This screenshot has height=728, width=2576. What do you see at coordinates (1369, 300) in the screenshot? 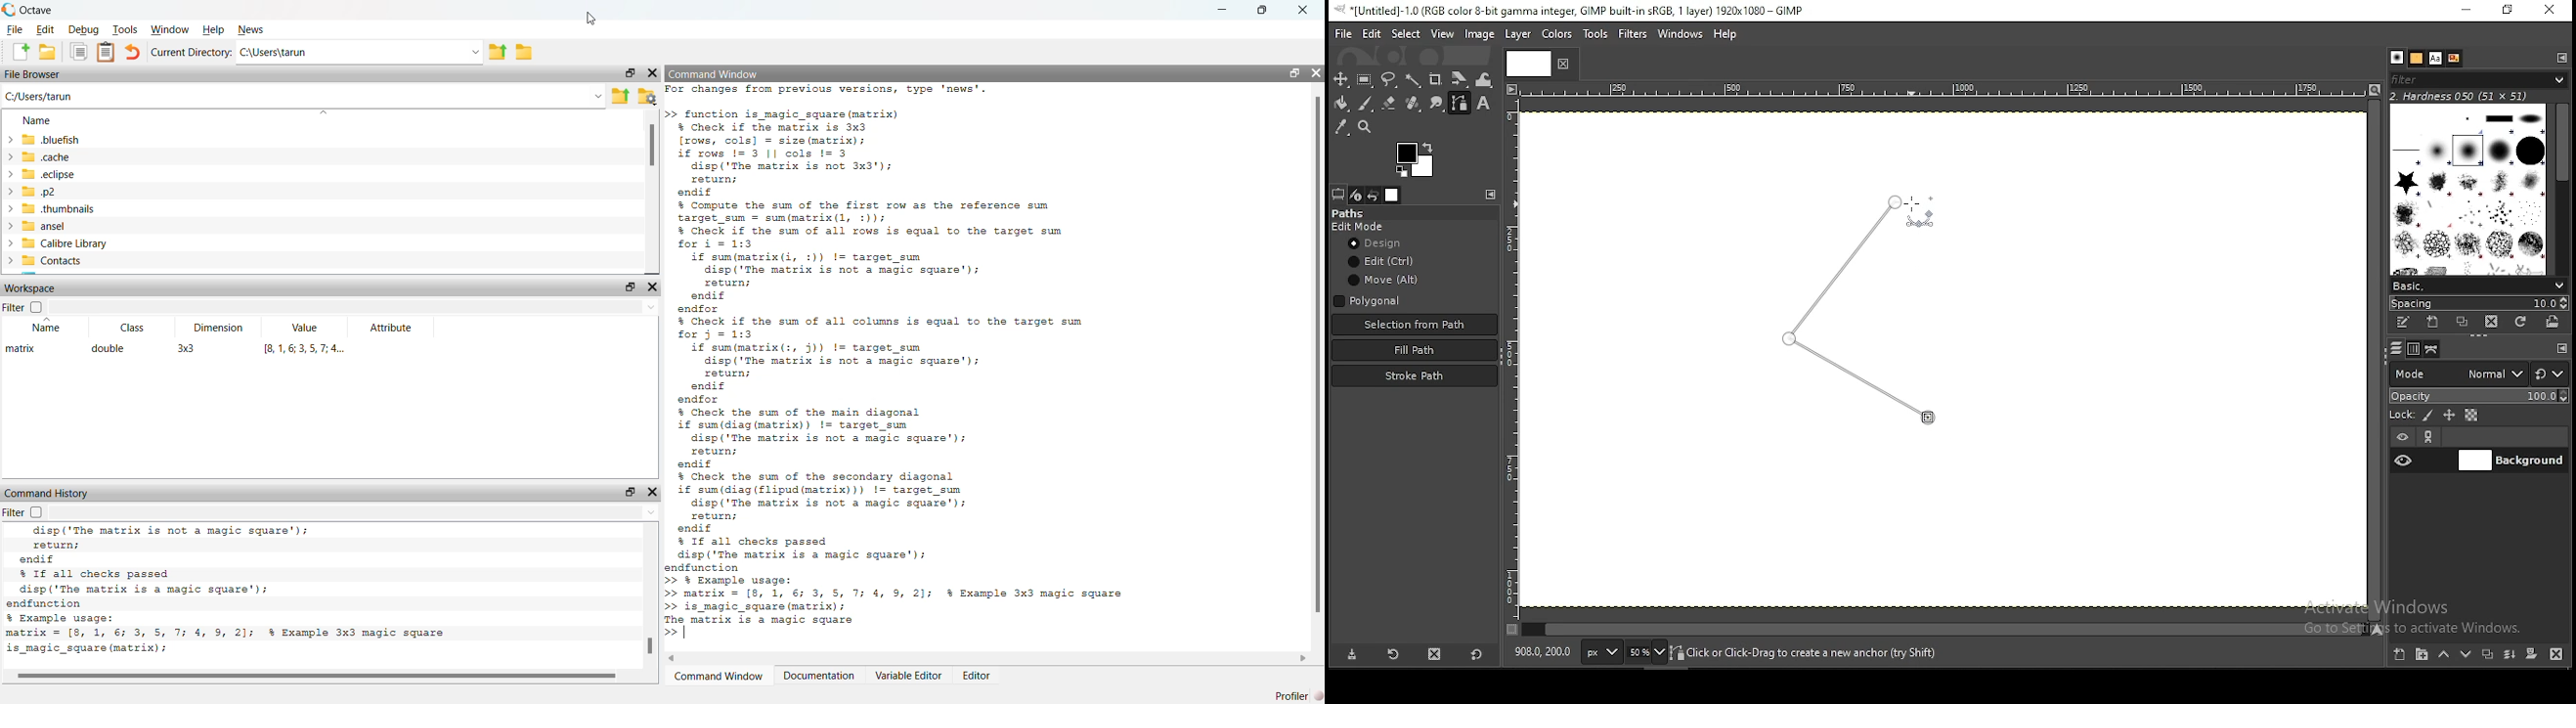
I see `polygon` at bounding box center [1369, 300].